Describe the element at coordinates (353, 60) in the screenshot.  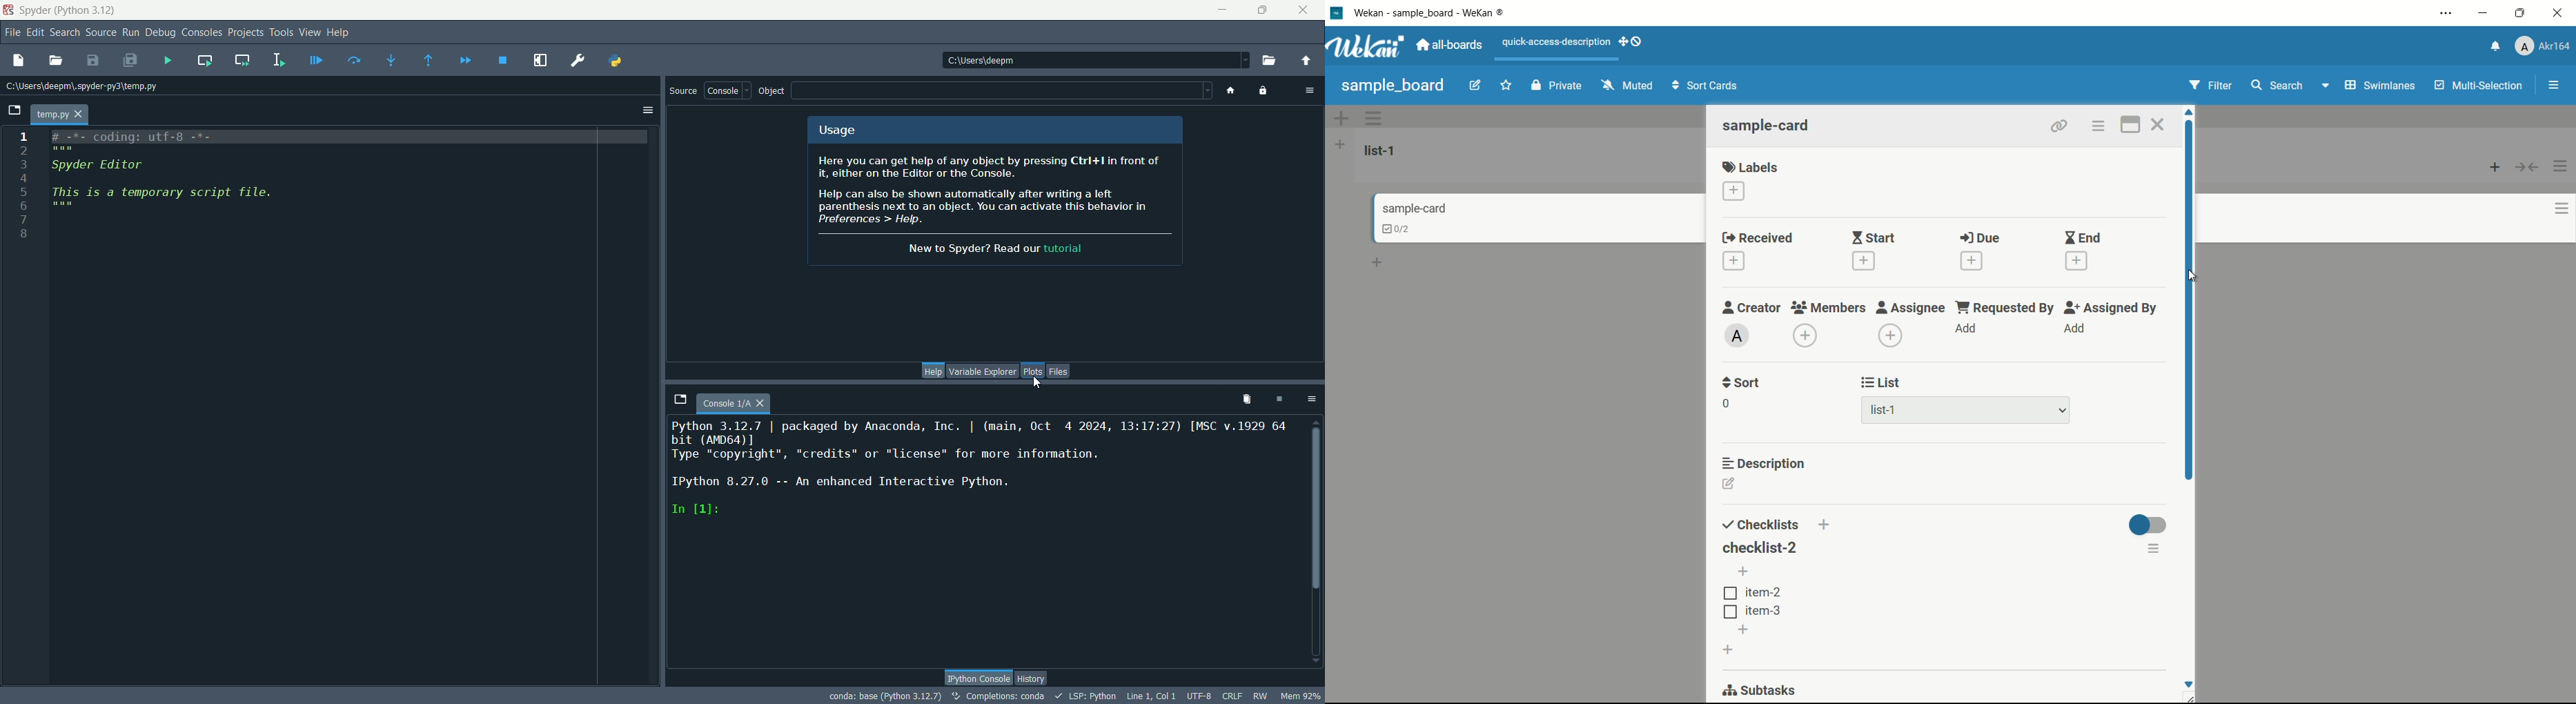
I see `run current line` at that location.